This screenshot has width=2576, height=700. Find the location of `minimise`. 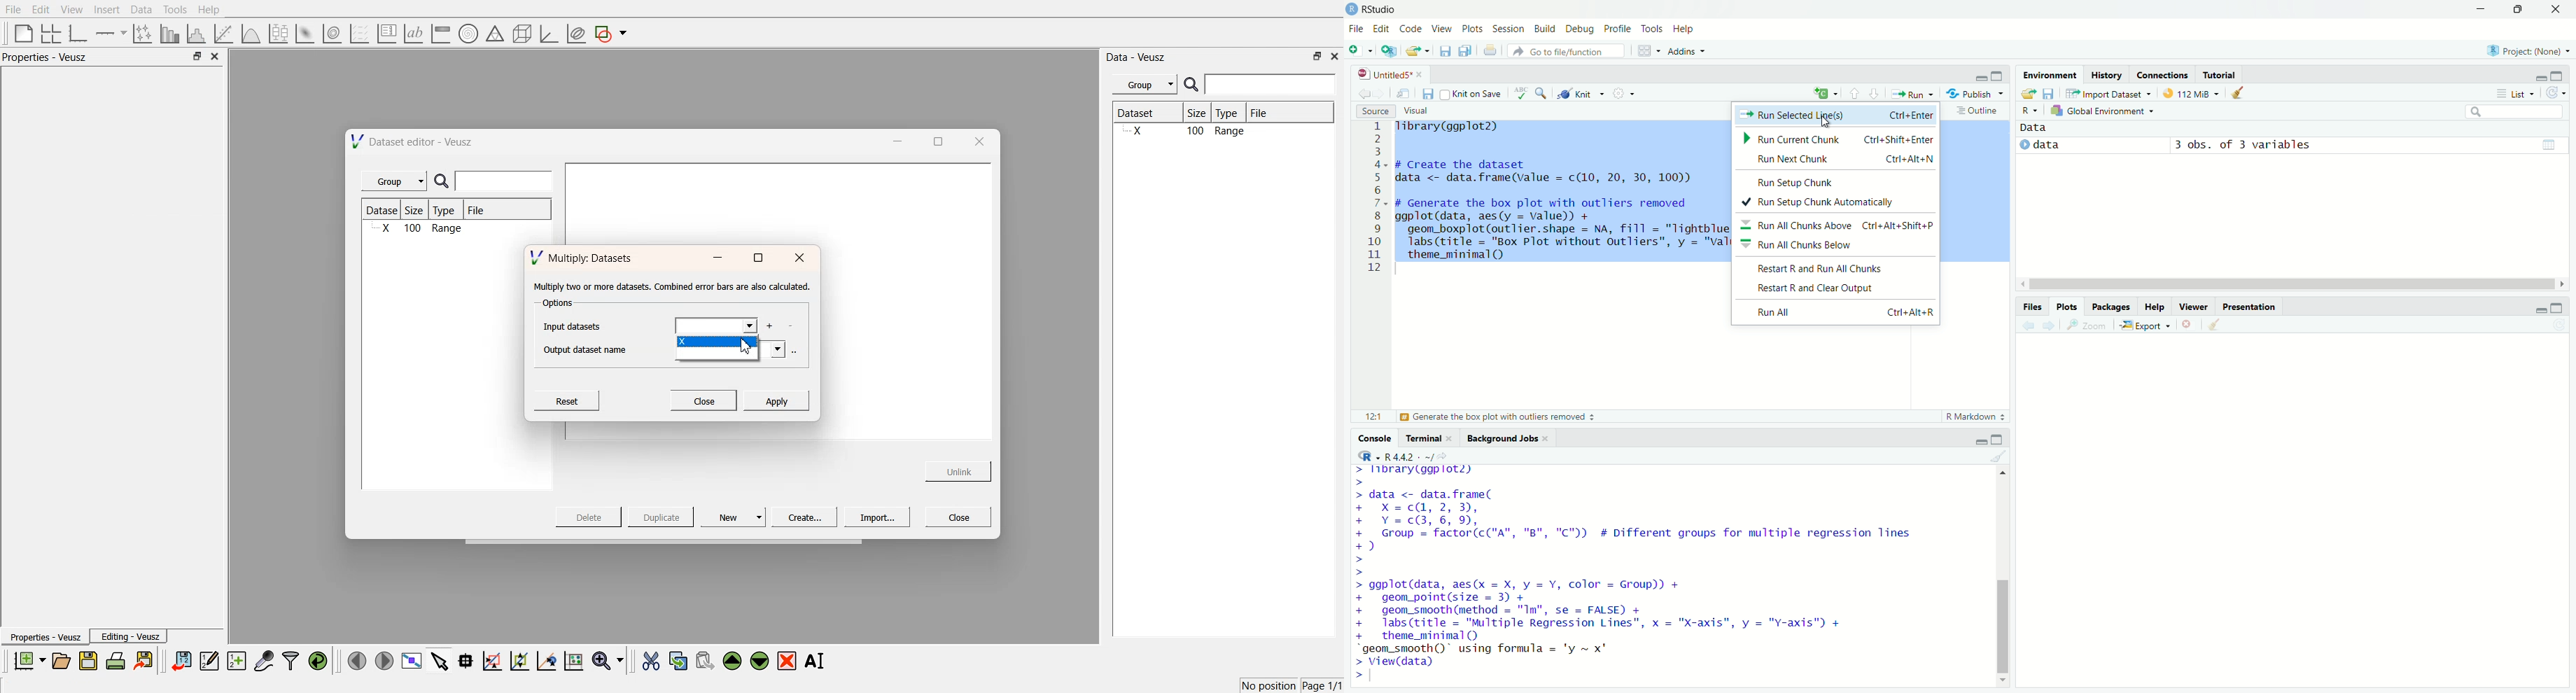

minimise is located at coordinates (2533, 76).